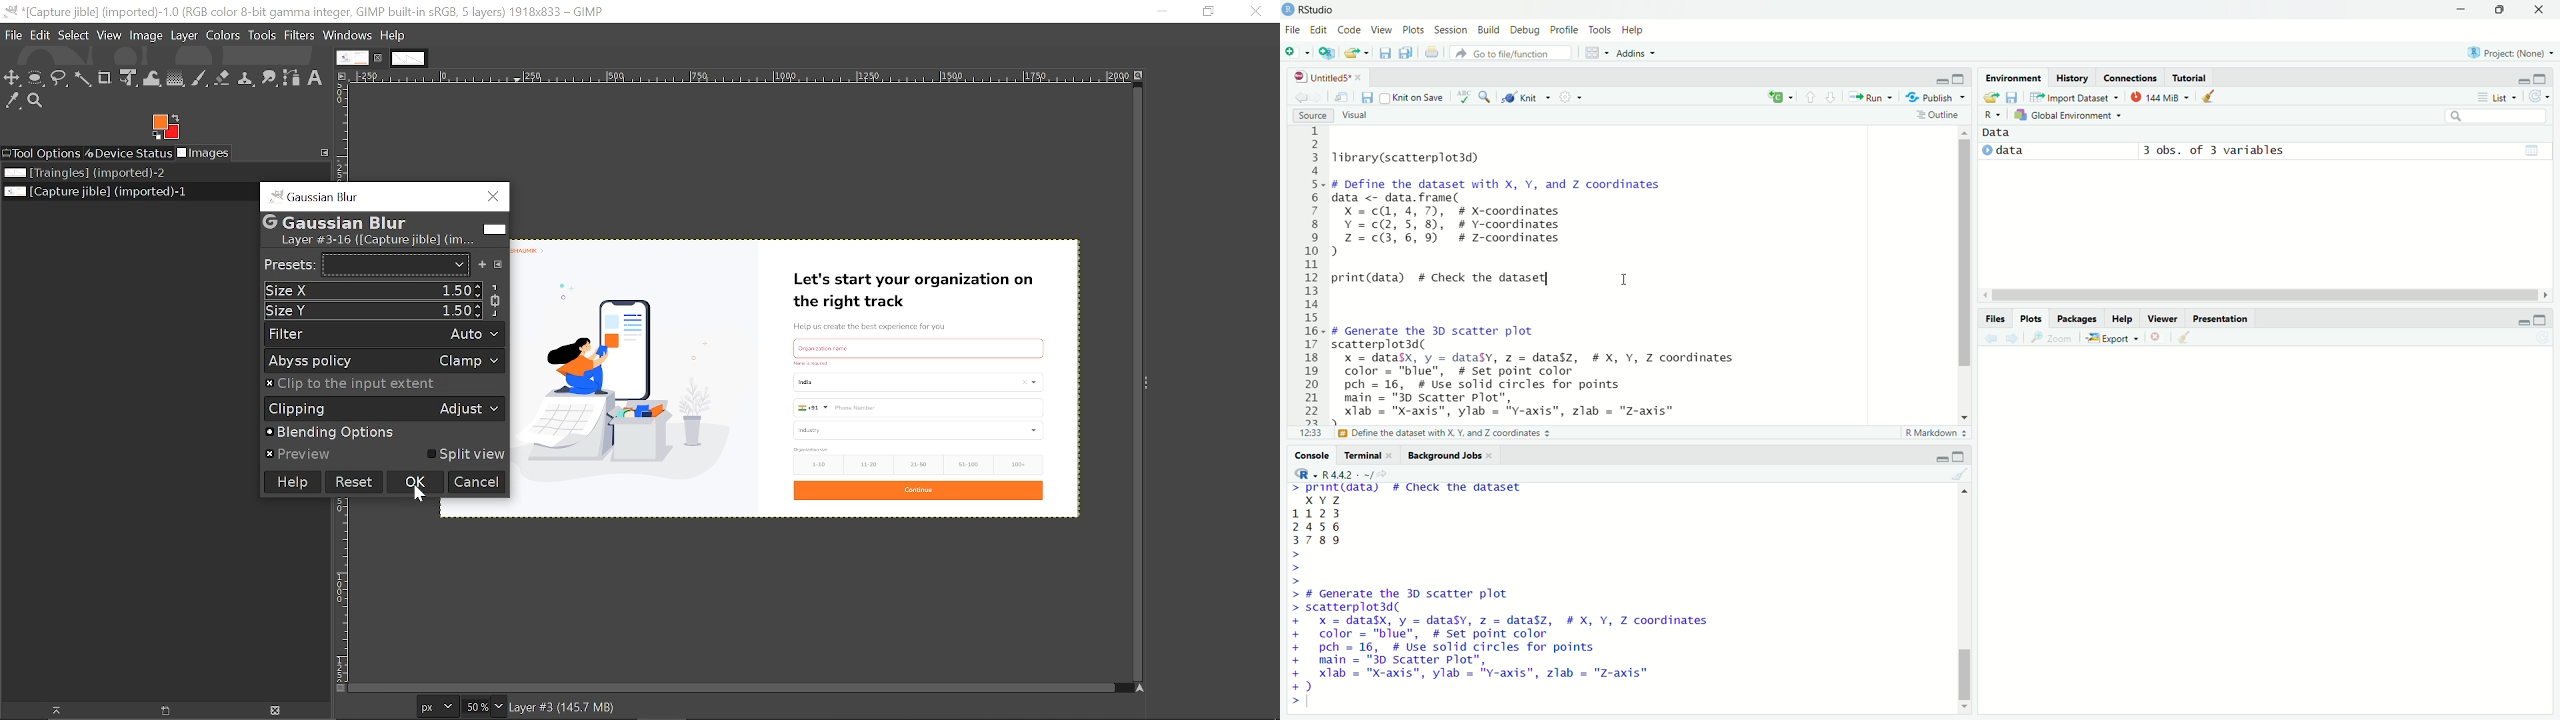 The image size is (2576, 728). I want to click on connections, so click(2131, 76).